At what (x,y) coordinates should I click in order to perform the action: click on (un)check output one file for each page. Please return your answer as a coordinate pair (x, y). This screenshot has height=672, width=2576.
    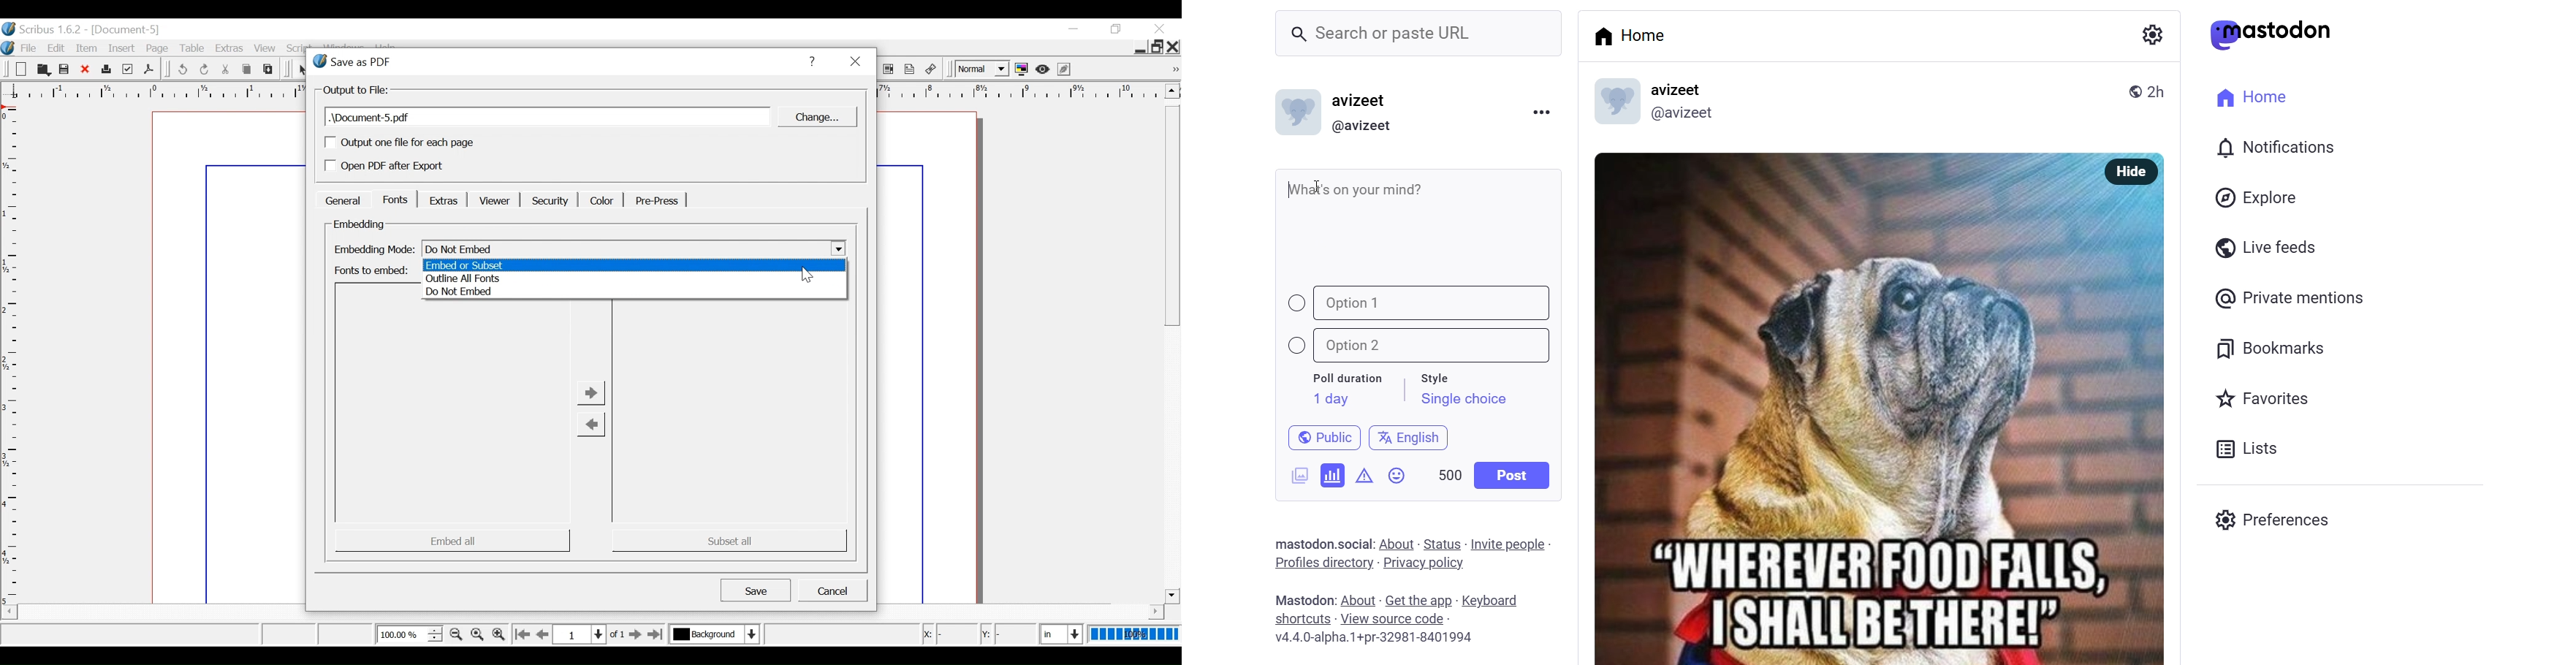
    Looking at the image, I should click on (400, 142).